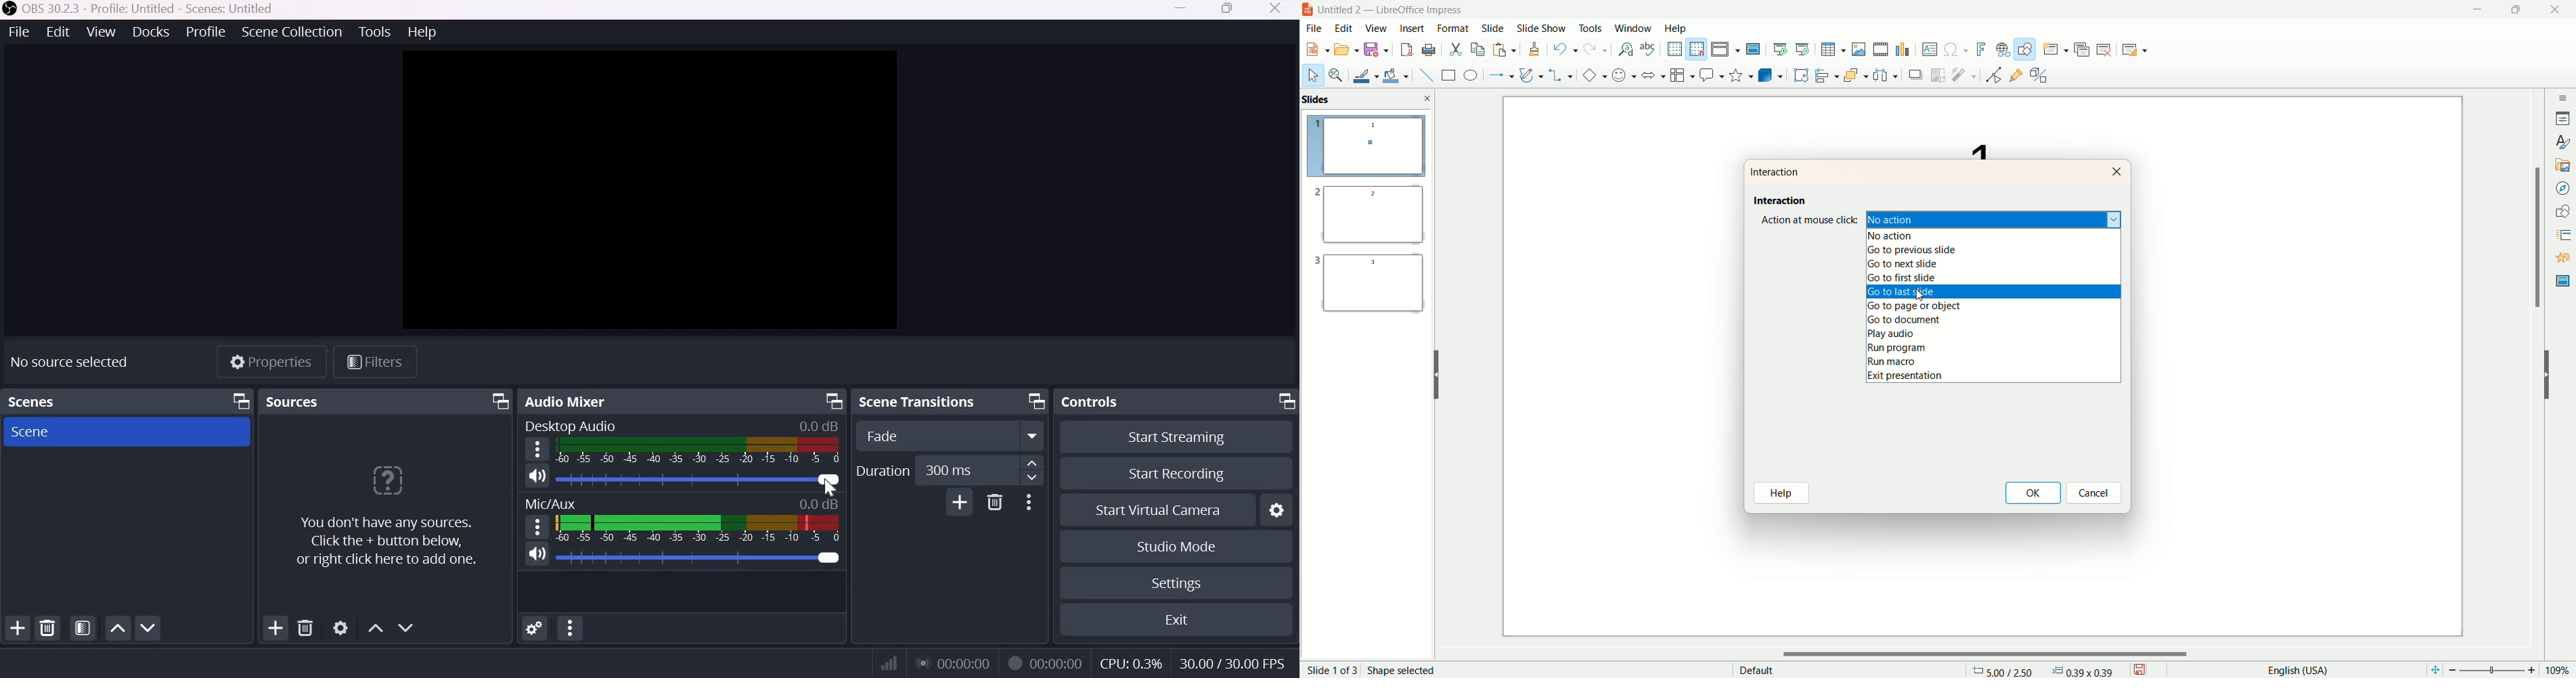 The height and width of the screenshot is (700, 2576). Describe the element at coordinates (1029, 401) in the screenshot. I see `Dock Options icon` at that location.